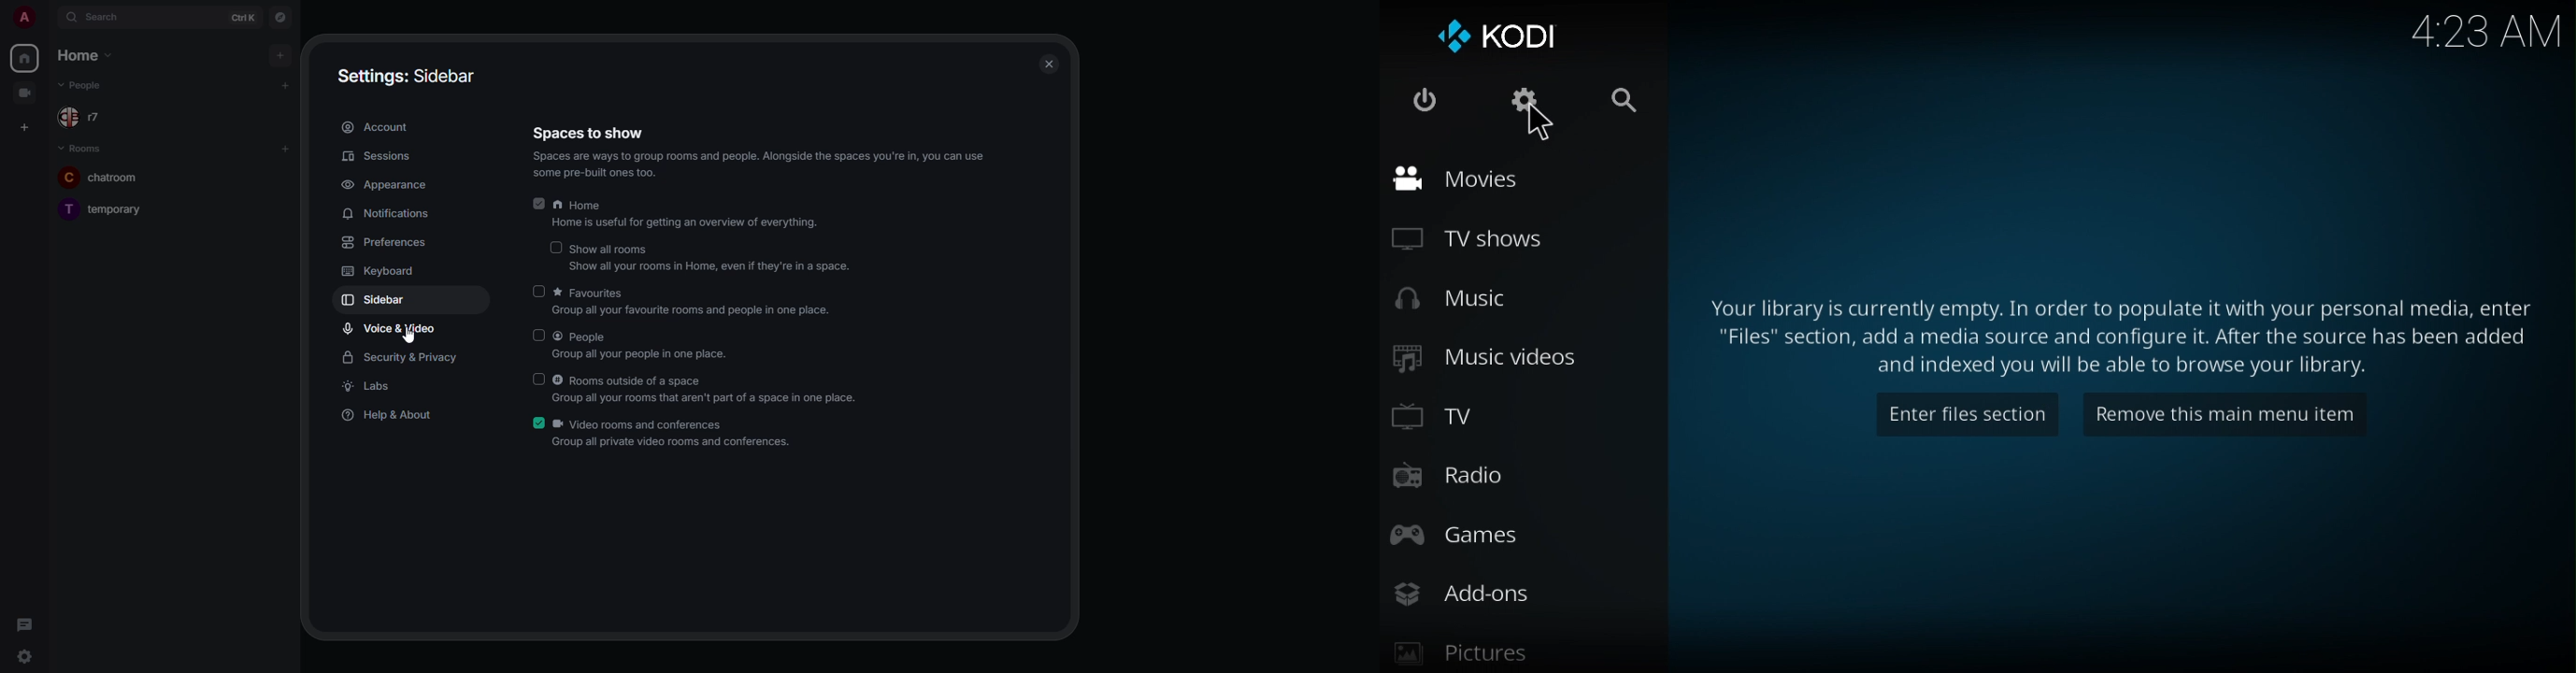 The width and height of the screenshot is (2576, 700). Describe the element at coordinates (699, 301) in the screenshot. I see `favorites` at that location.